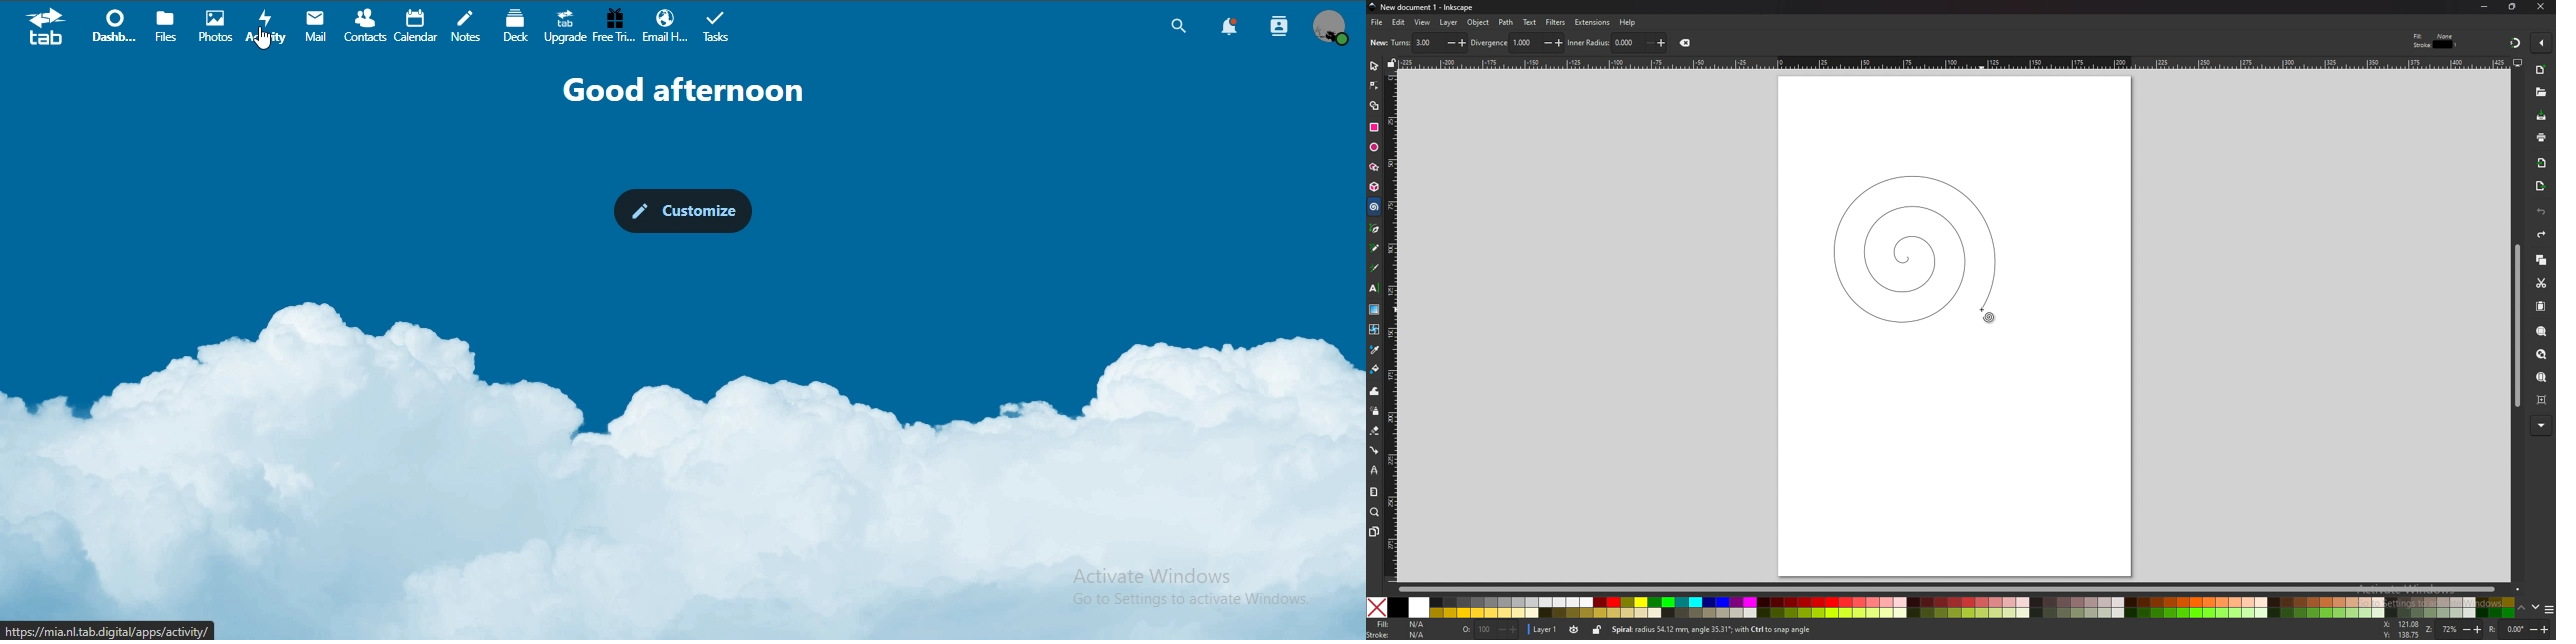 The image size is (2576, 644). What do you see at coordinates (1176, 26) in the screenshot?
I see `search` at bounding box center [1176, 26].